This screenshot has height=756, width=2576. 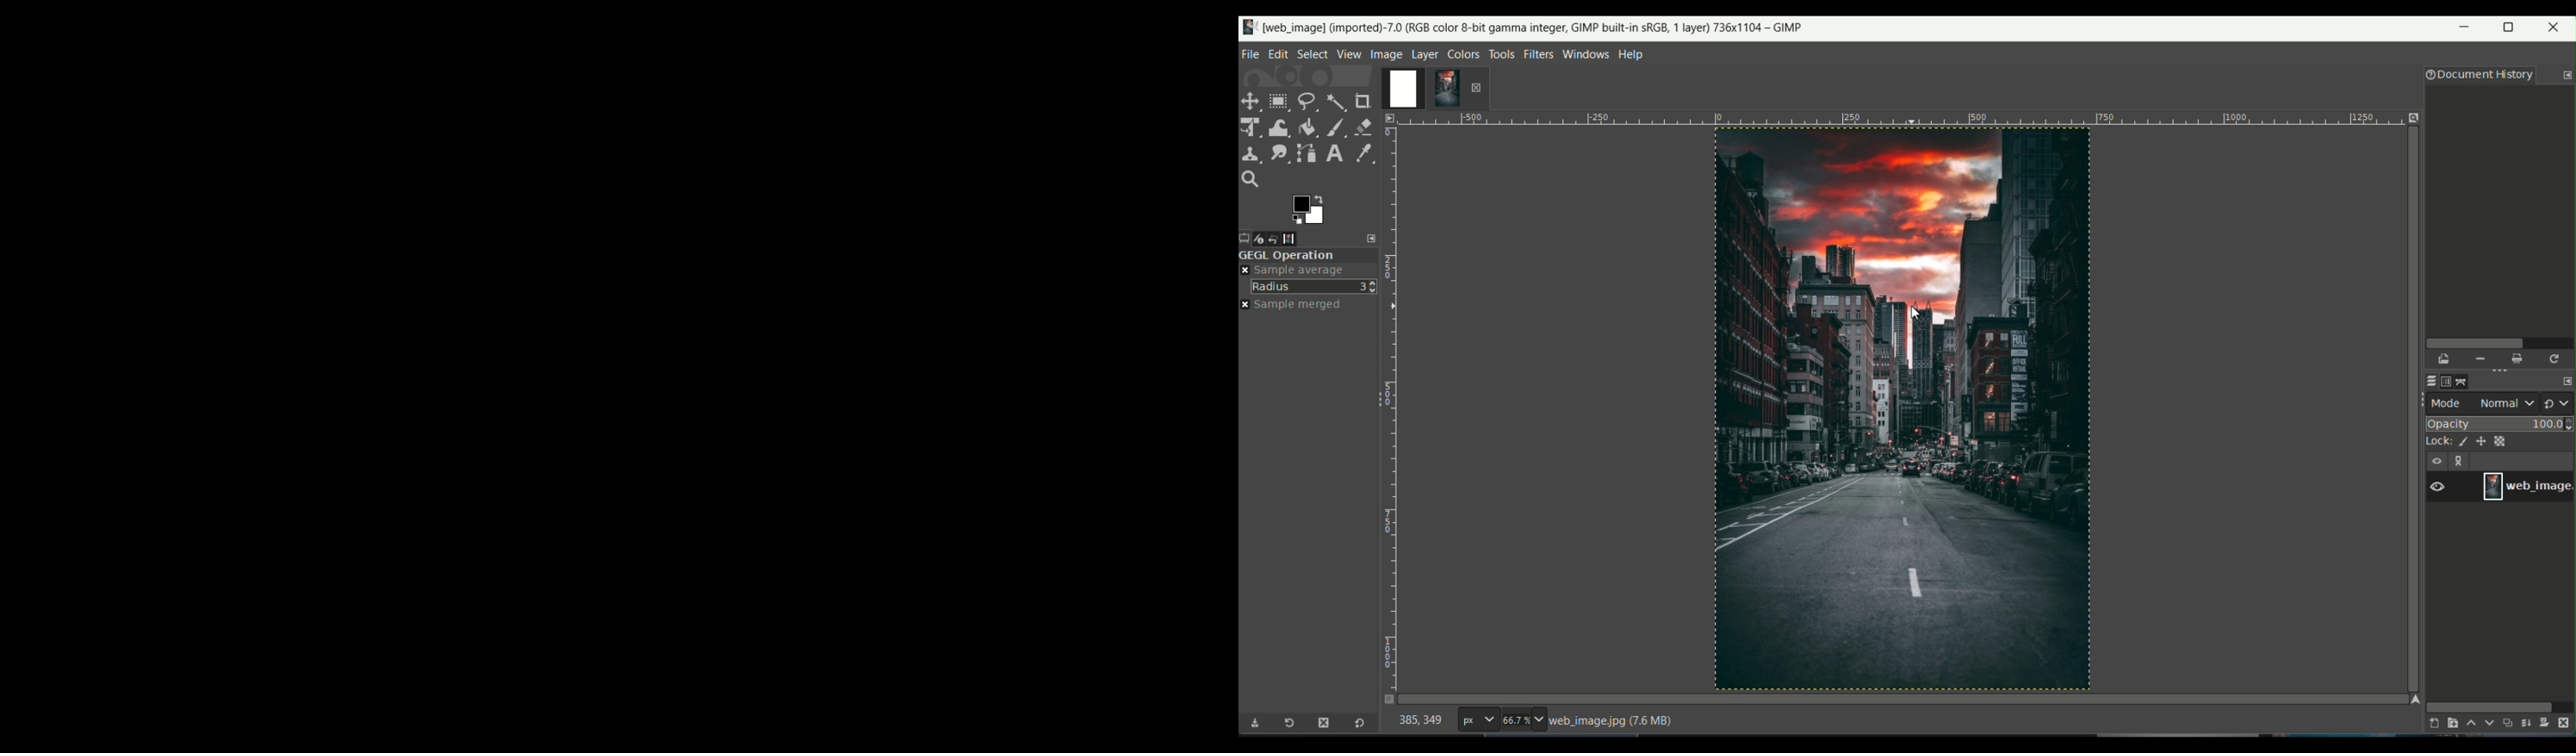 I want to click on Studio mode, so click(x=1122, y=631).